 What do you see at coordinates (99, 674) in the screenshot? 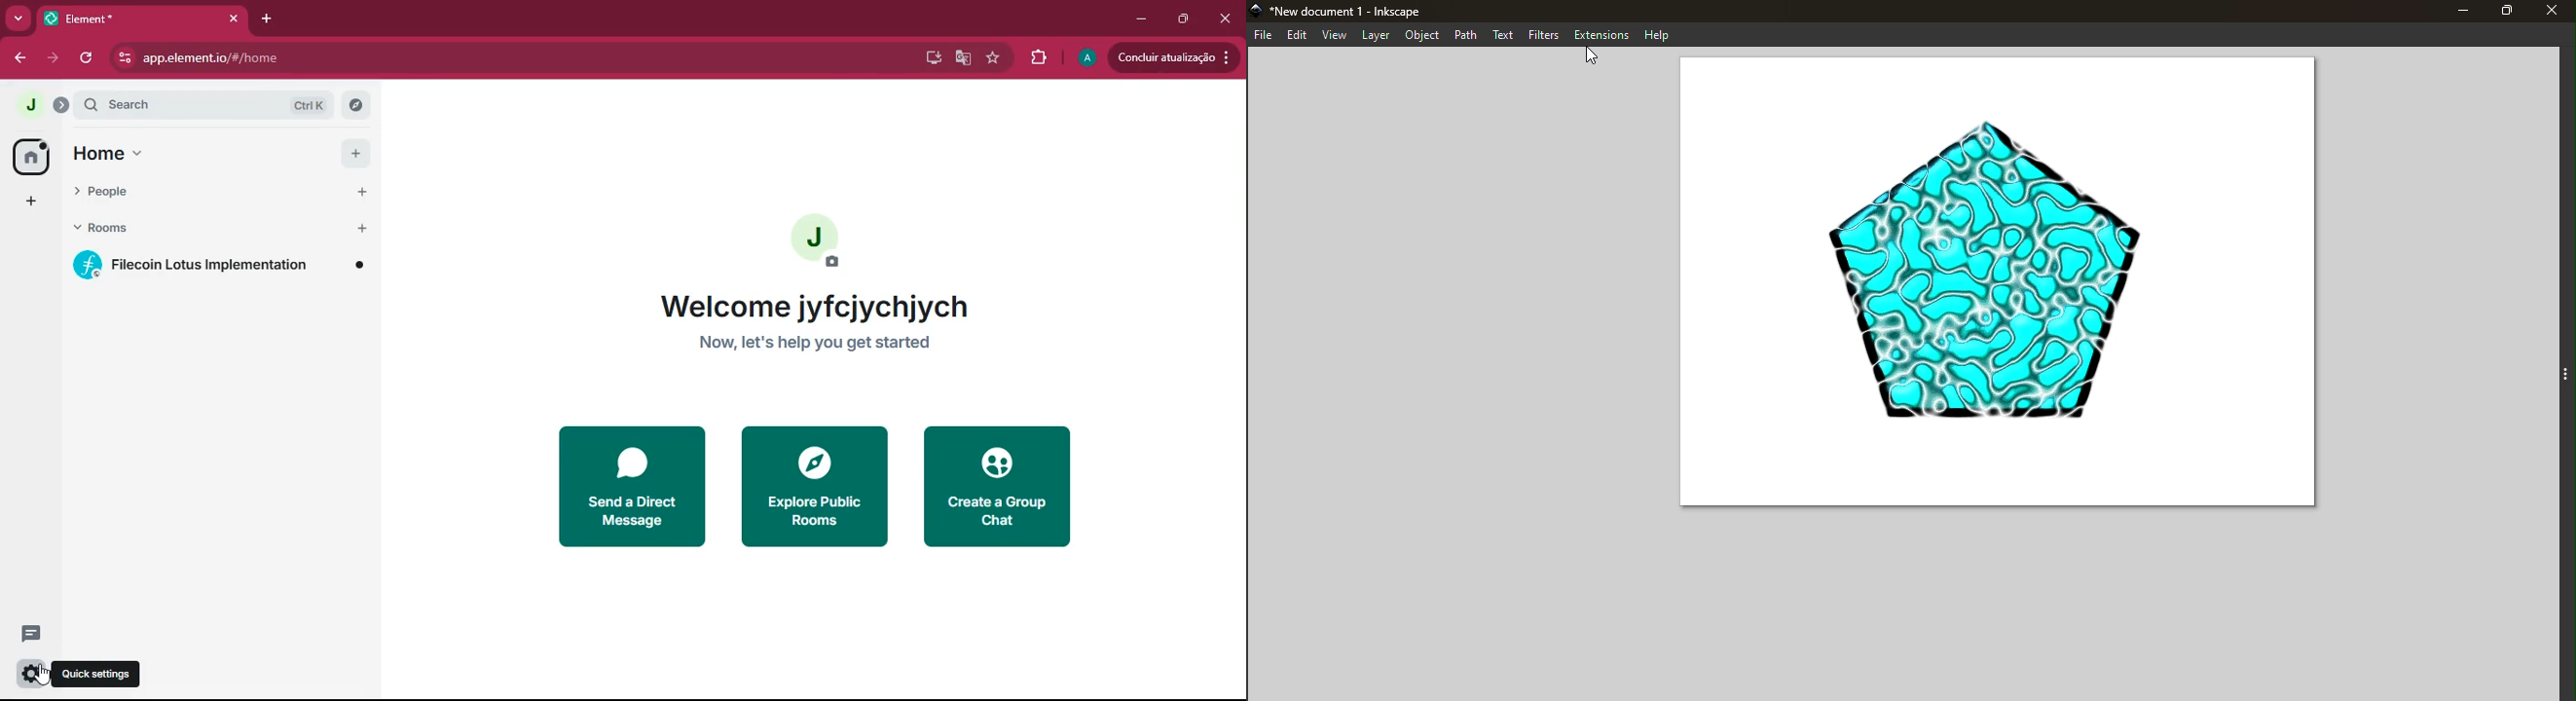
I see `Quick settings` at bounding box center [99, 674].